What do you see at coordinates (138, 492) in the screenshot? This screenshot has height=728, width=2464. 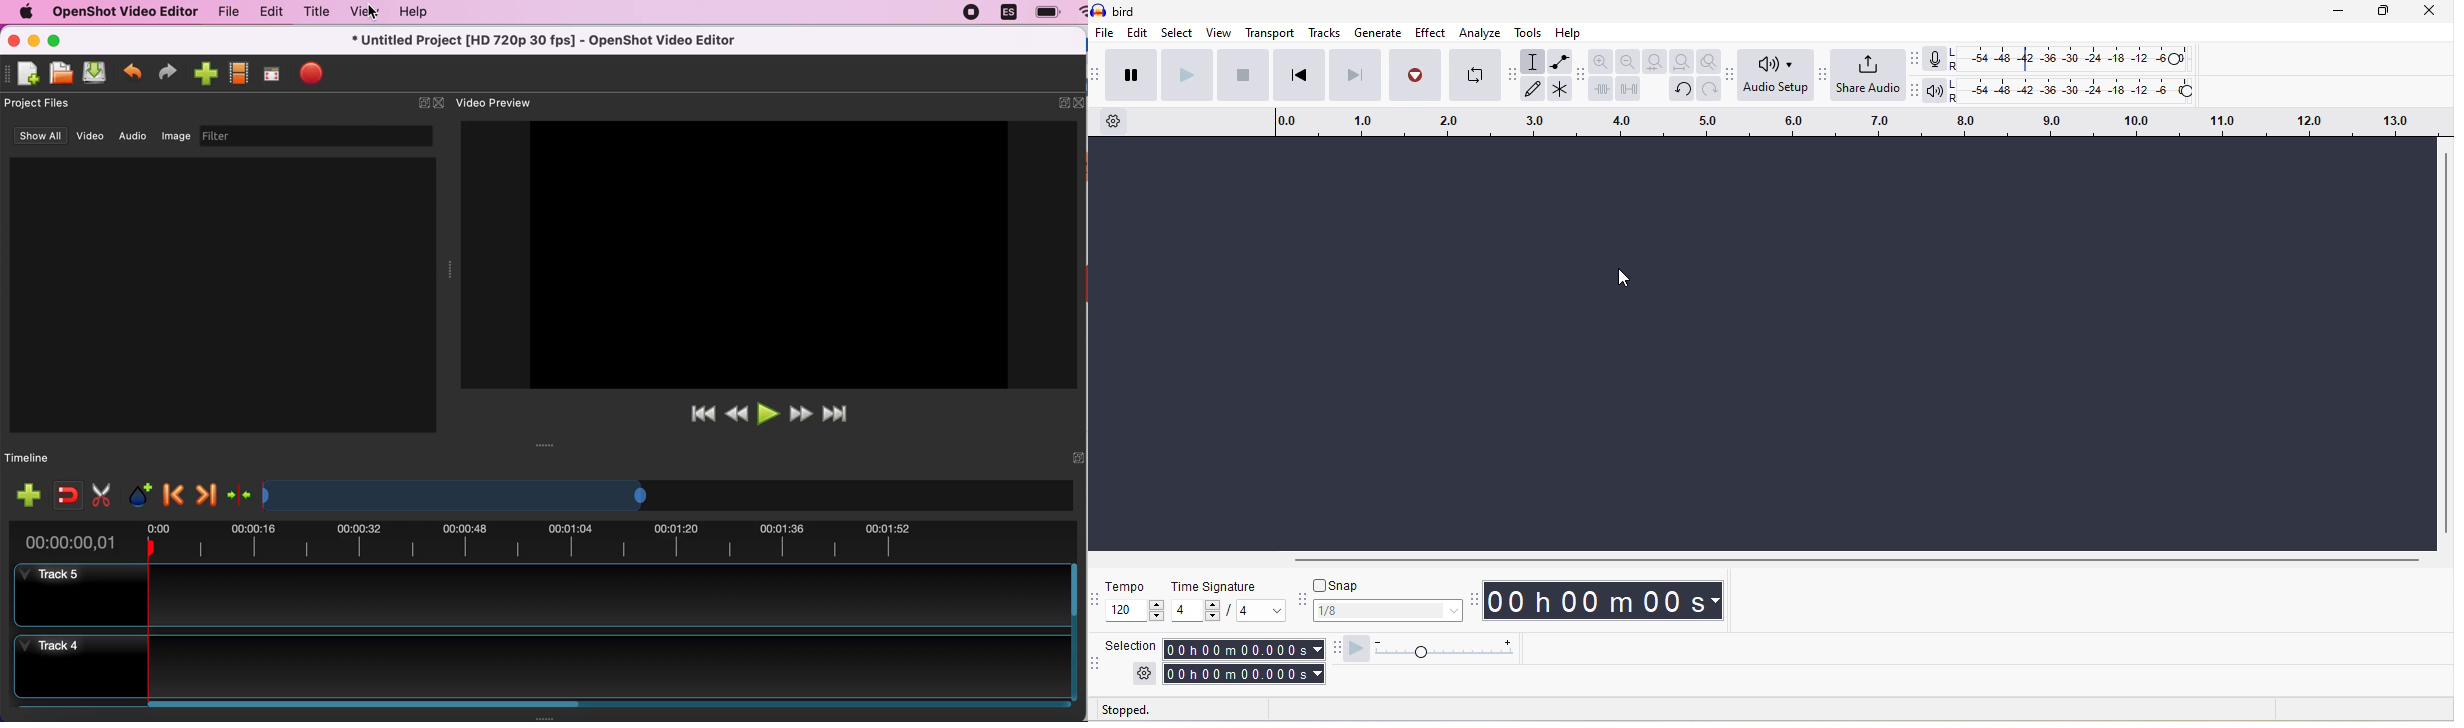 I see `add marker` at bounding box center [138, 492].